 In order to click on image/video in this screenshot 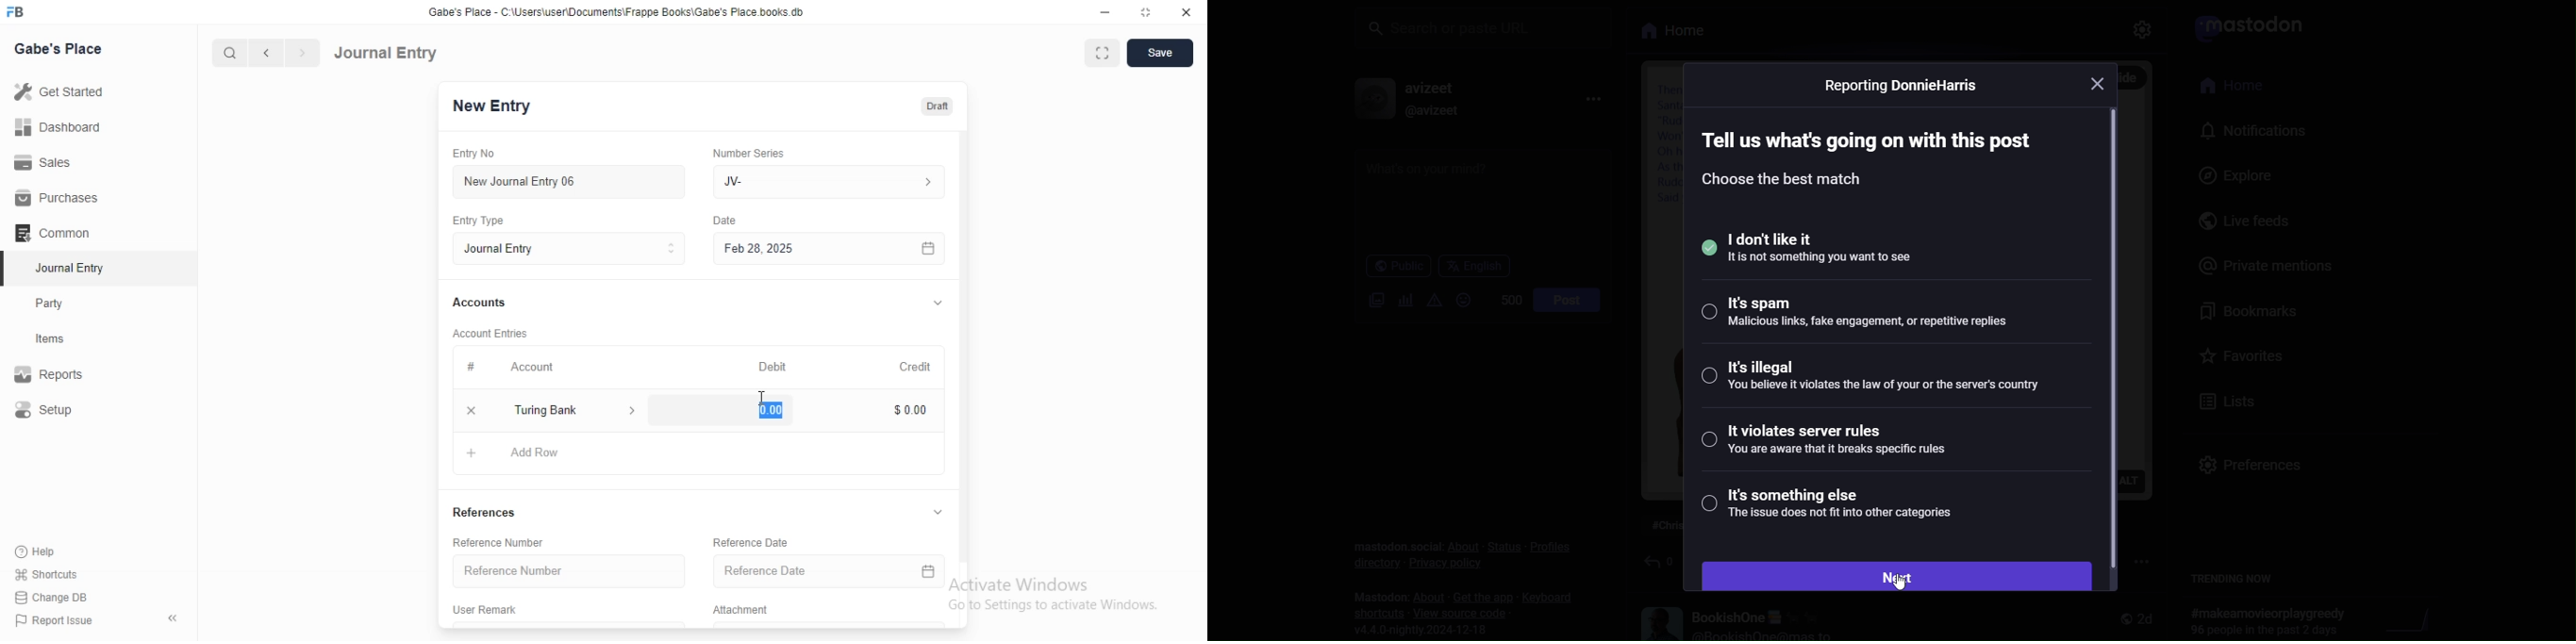, I will do `click(1369, 301)`.